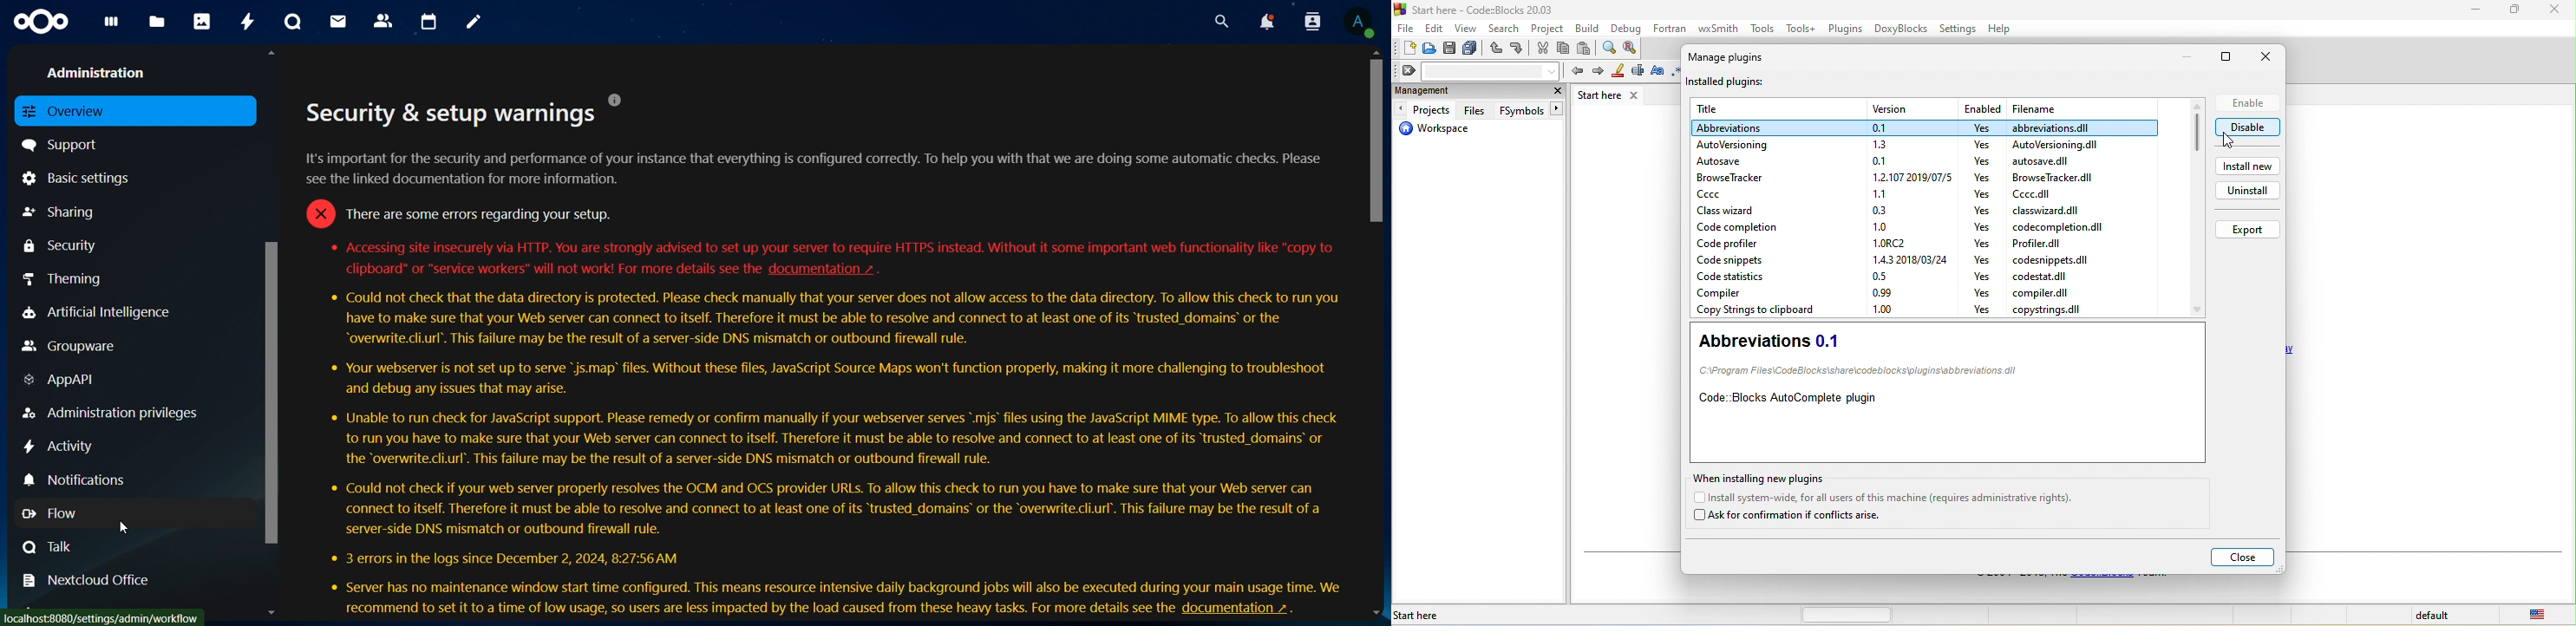 Image resolution: width=2576 pixels, height=644 pixels. Describe the element at coordinates (1998, 28) in the screenshot. I see `help` at that location.